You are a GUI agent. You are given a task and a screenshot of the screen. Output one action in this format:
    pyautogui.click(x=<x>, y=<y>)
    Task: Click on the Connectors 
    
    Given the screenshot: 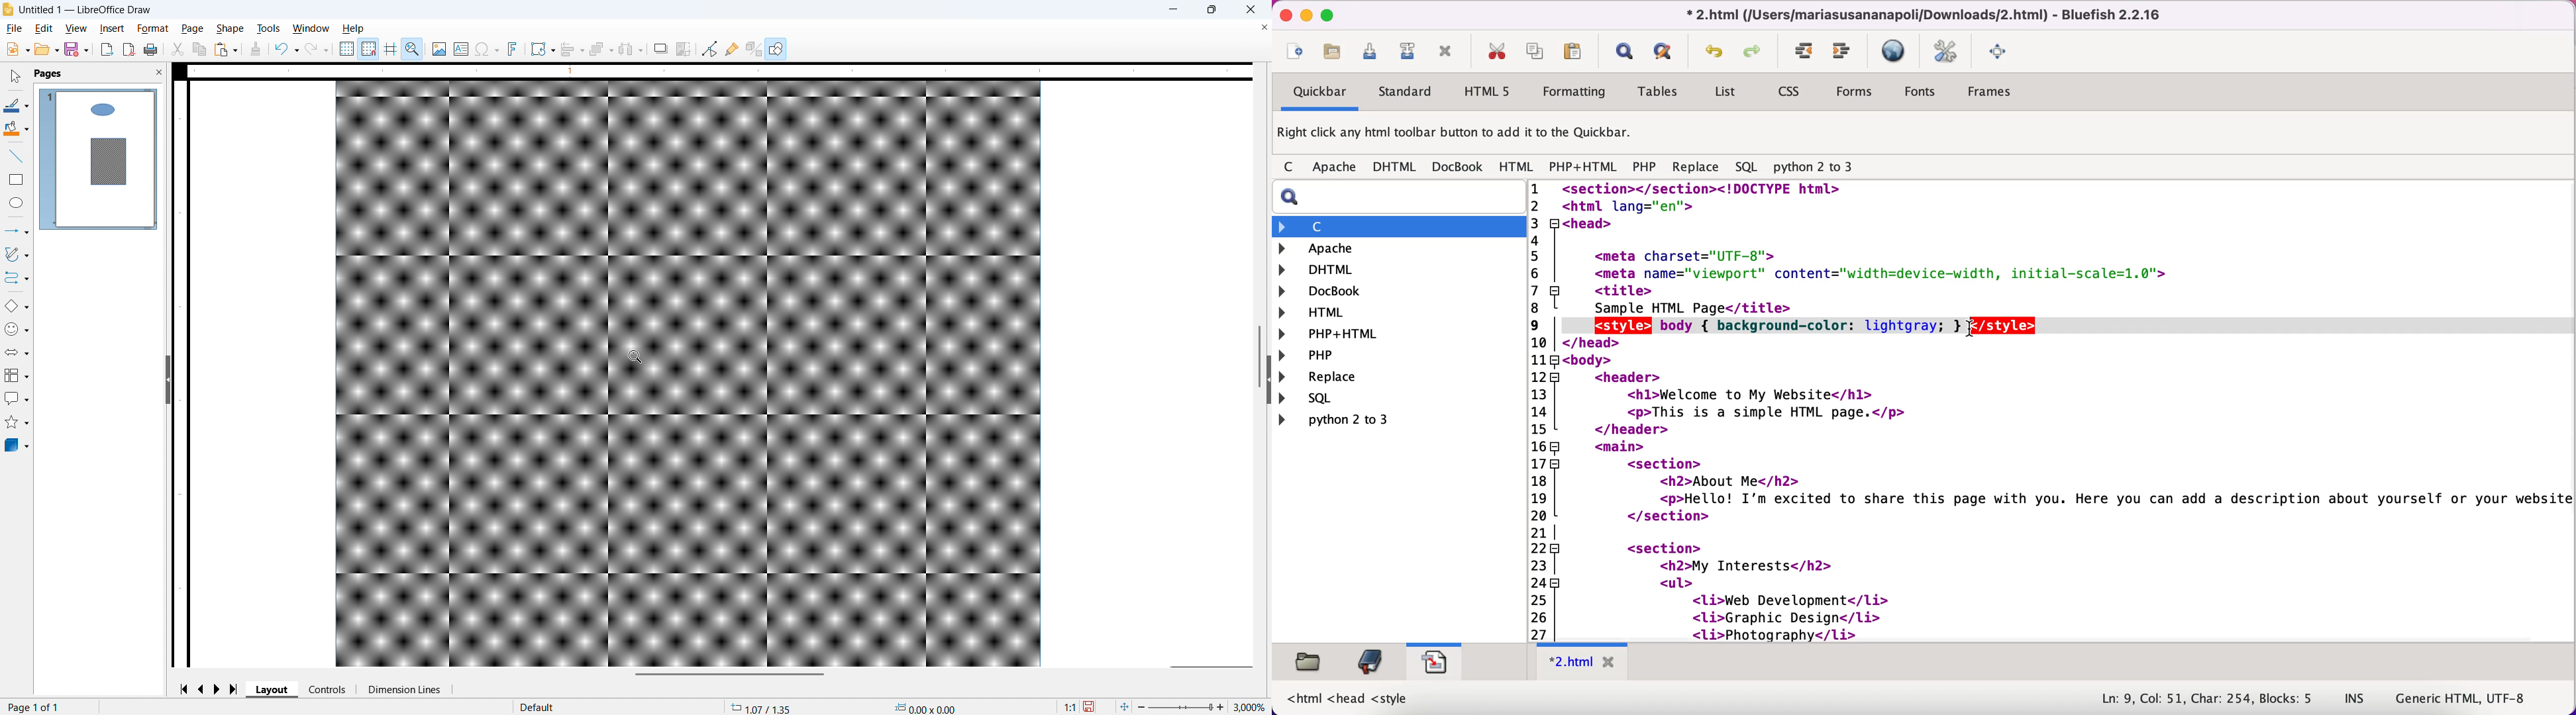 What is the action you would take?
    pyautogui.click(x=17, y=278)
    